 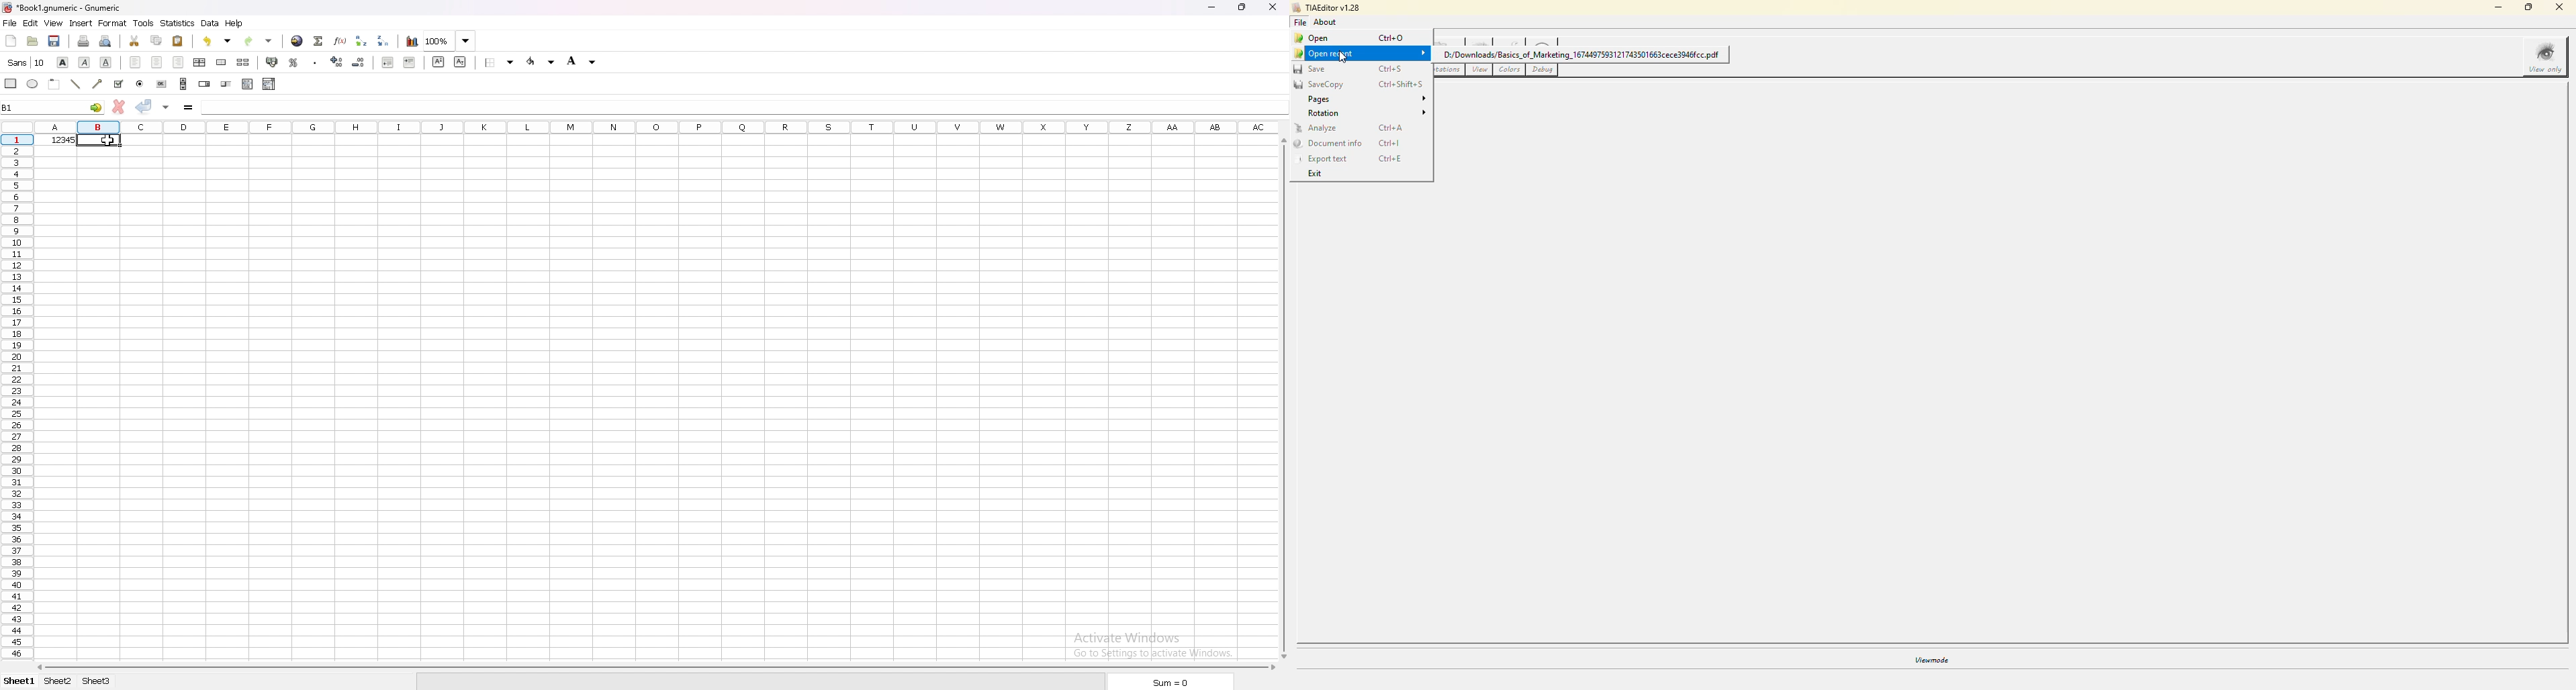 What do you see at coordinates (269, 84) in the screenshot?
I see `combo box` at bounding box center [269, 84].